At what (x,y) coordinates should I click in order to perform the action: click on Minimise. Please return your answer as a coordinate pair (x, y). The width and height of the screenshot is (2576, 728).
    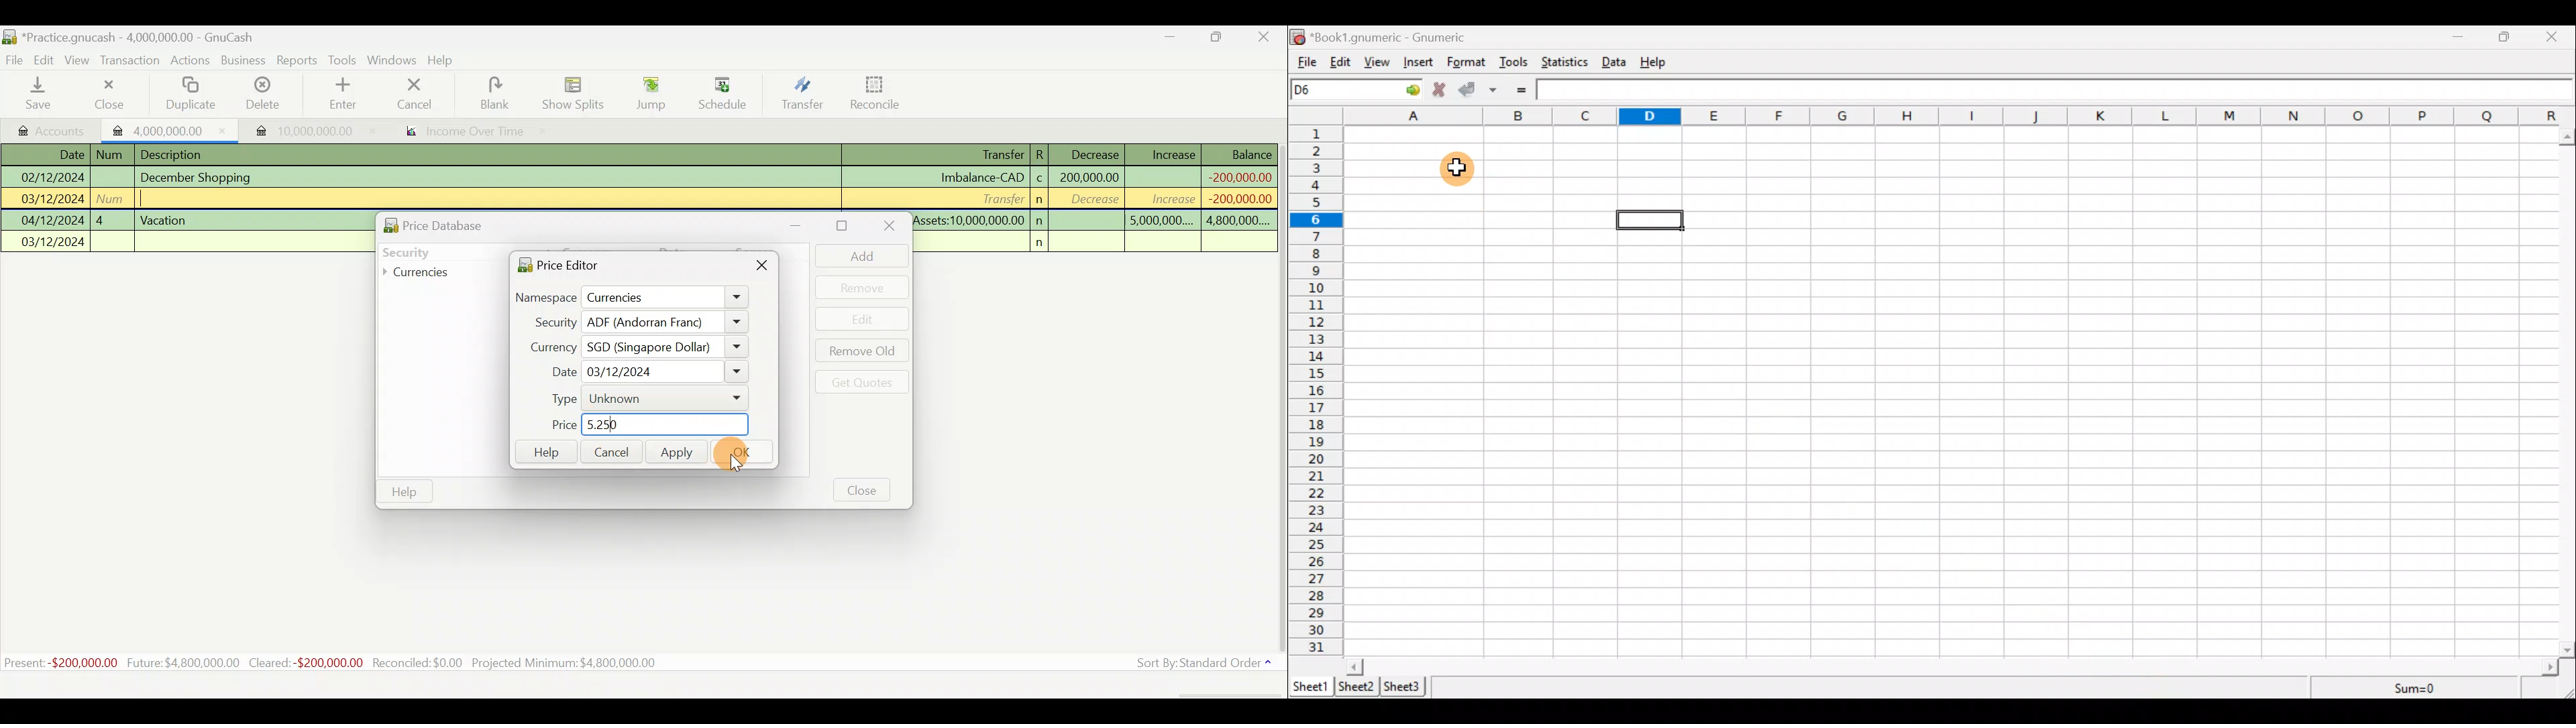
    Looking at the image, I should click on (804, 225).